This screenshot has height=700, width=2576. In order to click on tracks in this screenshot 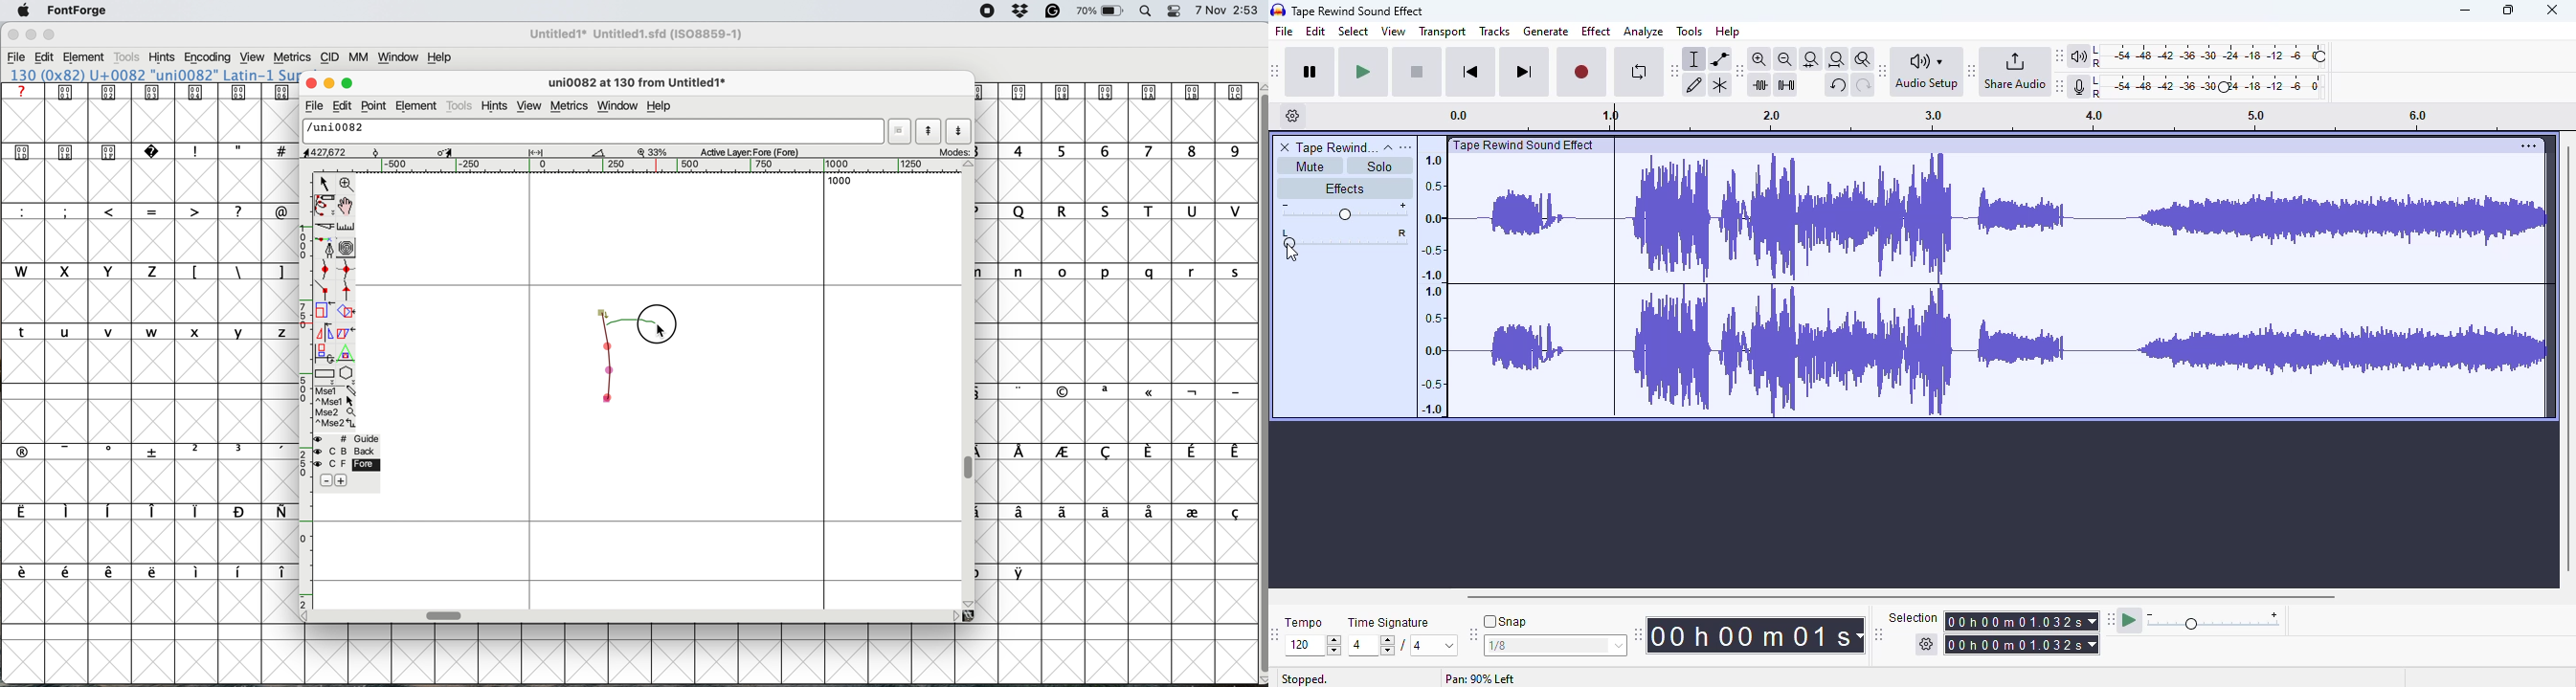, I will do `click(1494, 31)`.